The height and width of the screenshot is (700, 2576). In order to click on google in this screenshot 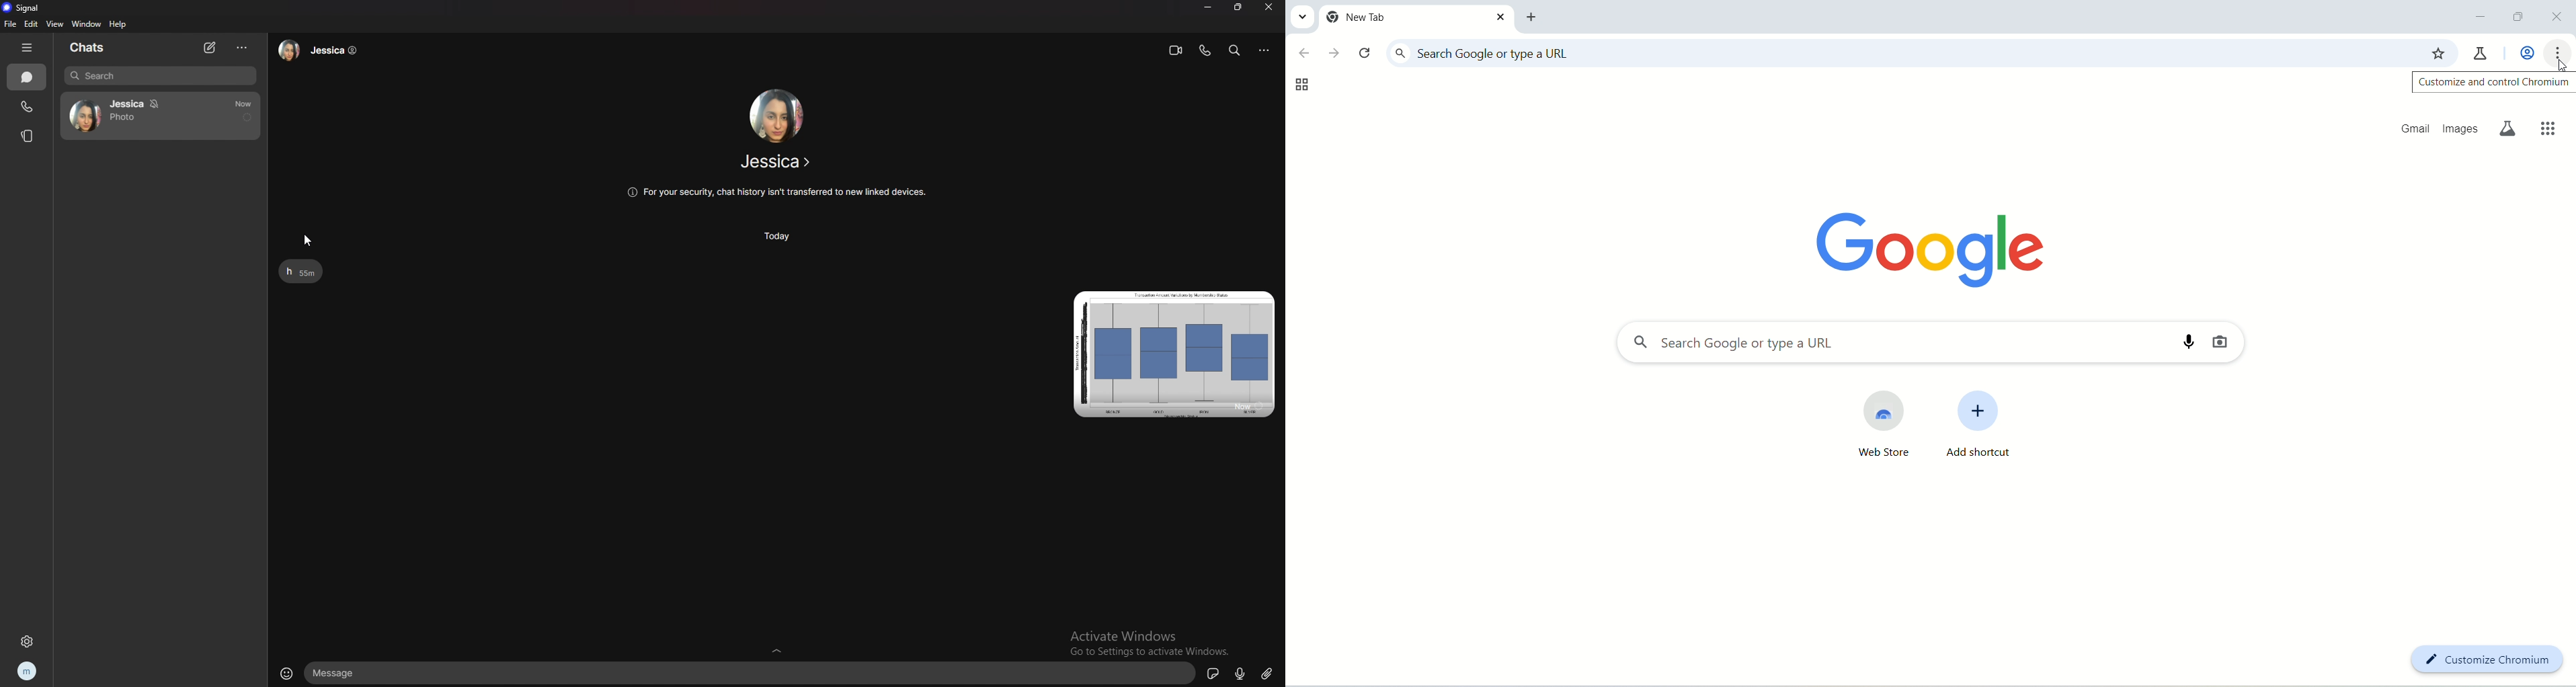, I will do `click(1909, 246)`.